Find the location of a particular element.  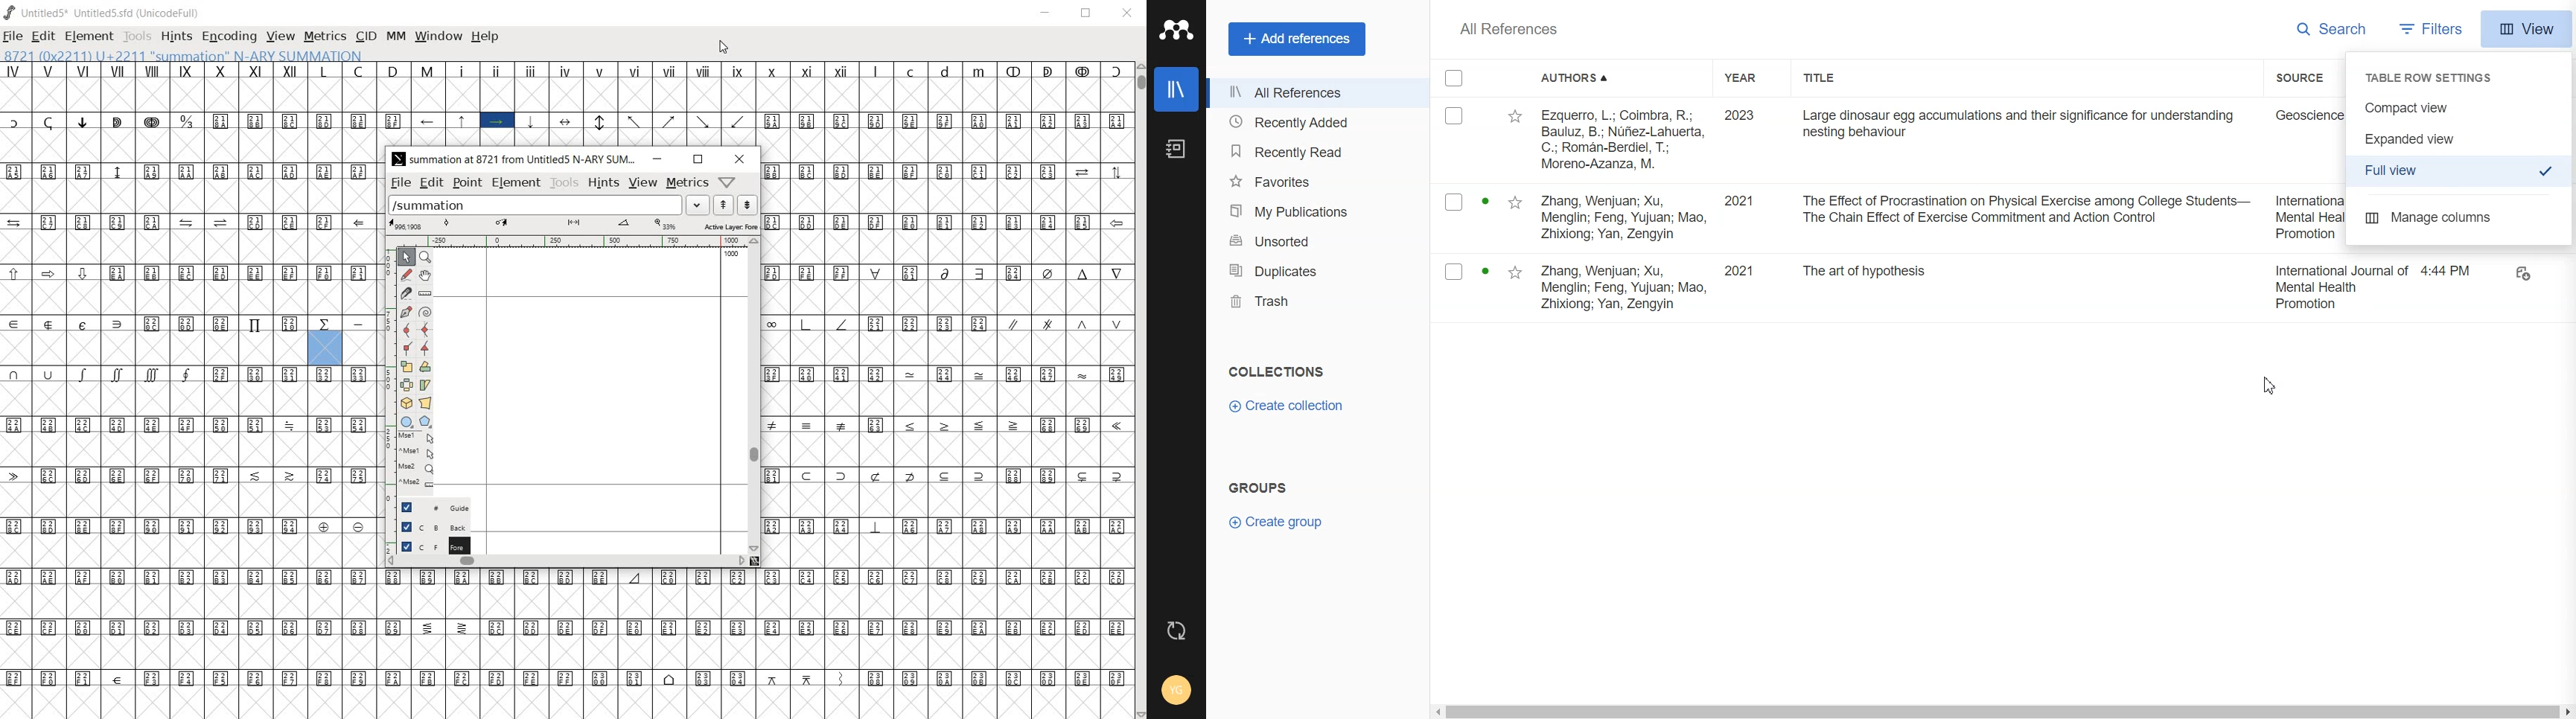

Account is located at coordinates (1177, 690).